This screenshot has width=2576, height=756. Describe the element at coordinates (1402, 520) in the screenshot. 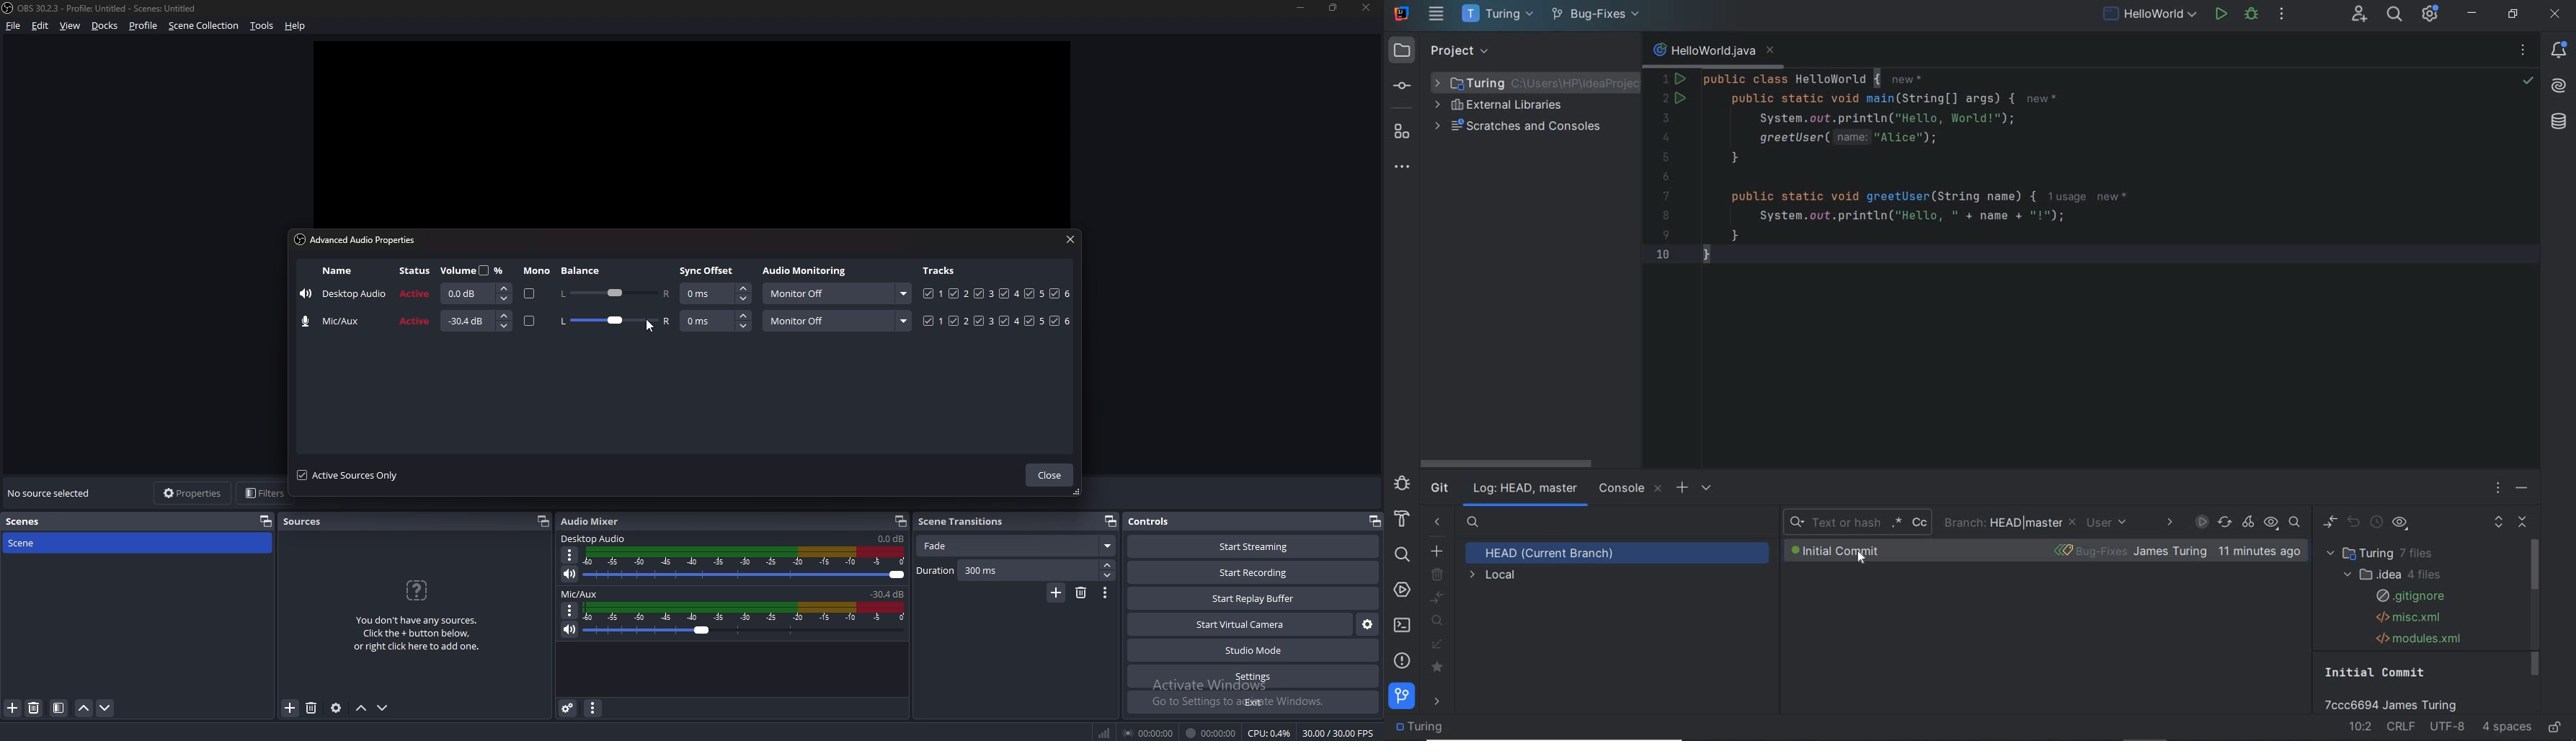

I see `build` at that location.